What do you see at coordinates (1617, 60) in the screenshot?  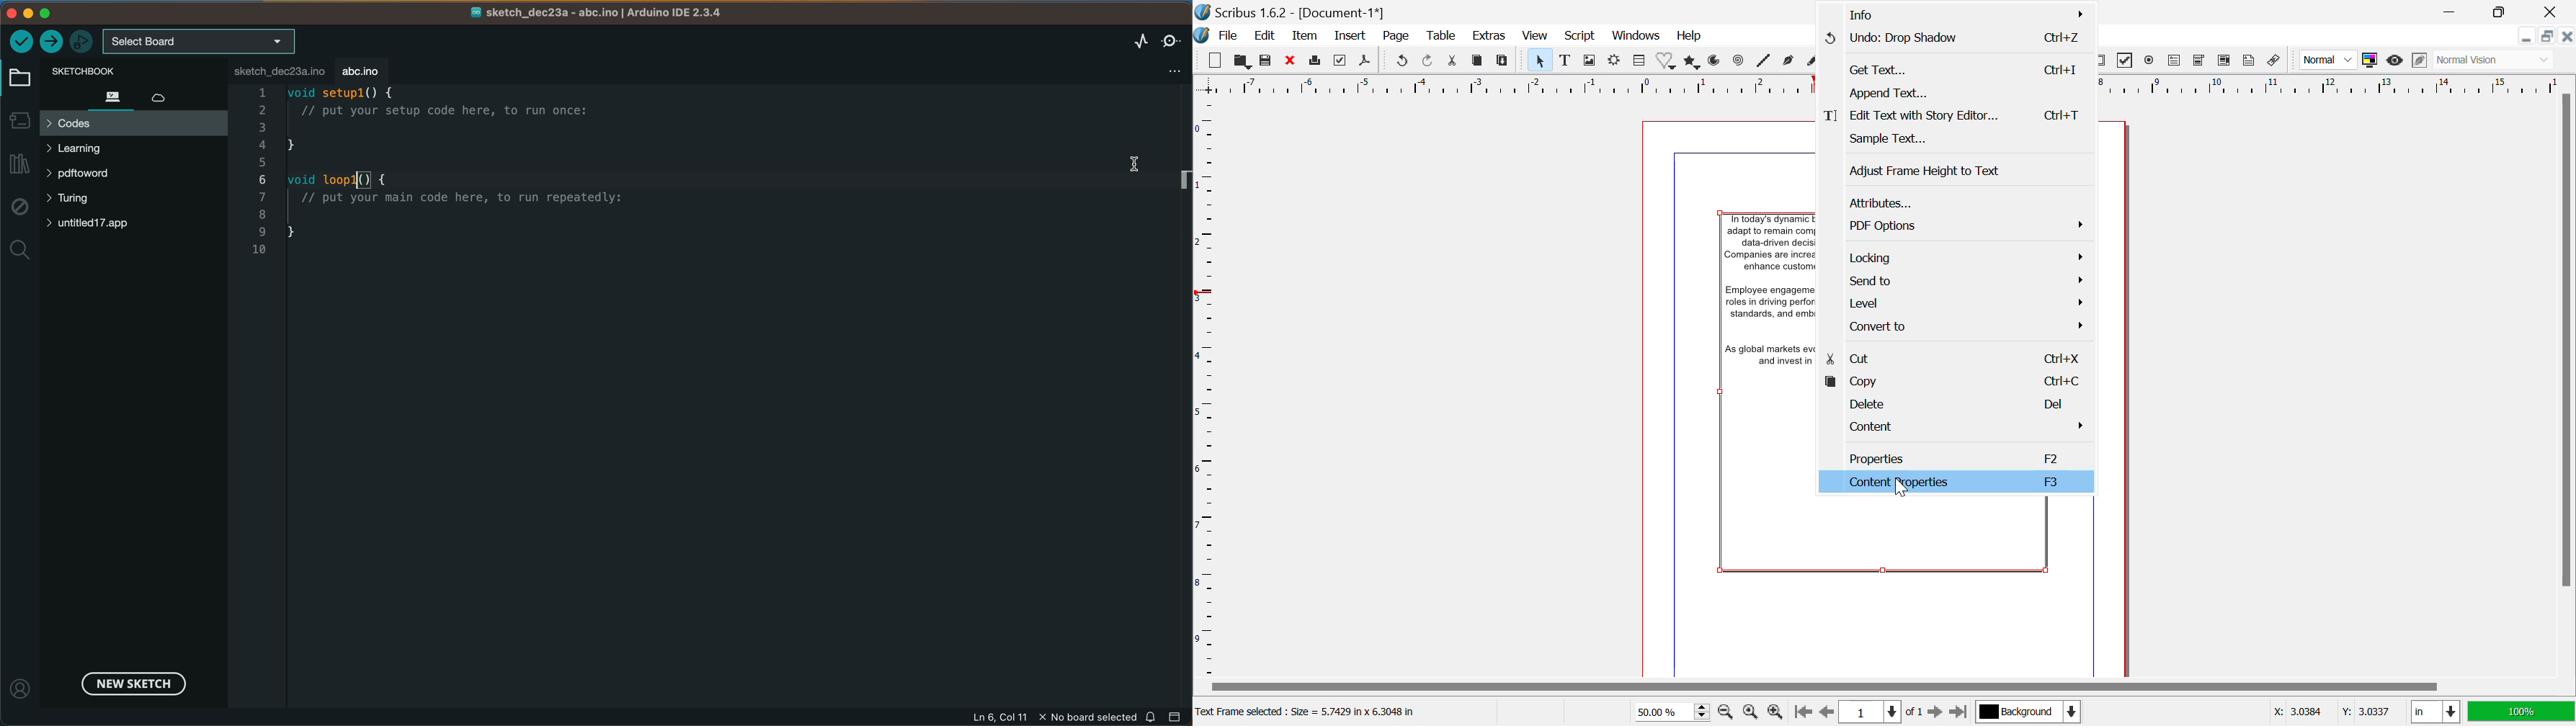 I see `Render Frame` at bounding box center [1617, 60].